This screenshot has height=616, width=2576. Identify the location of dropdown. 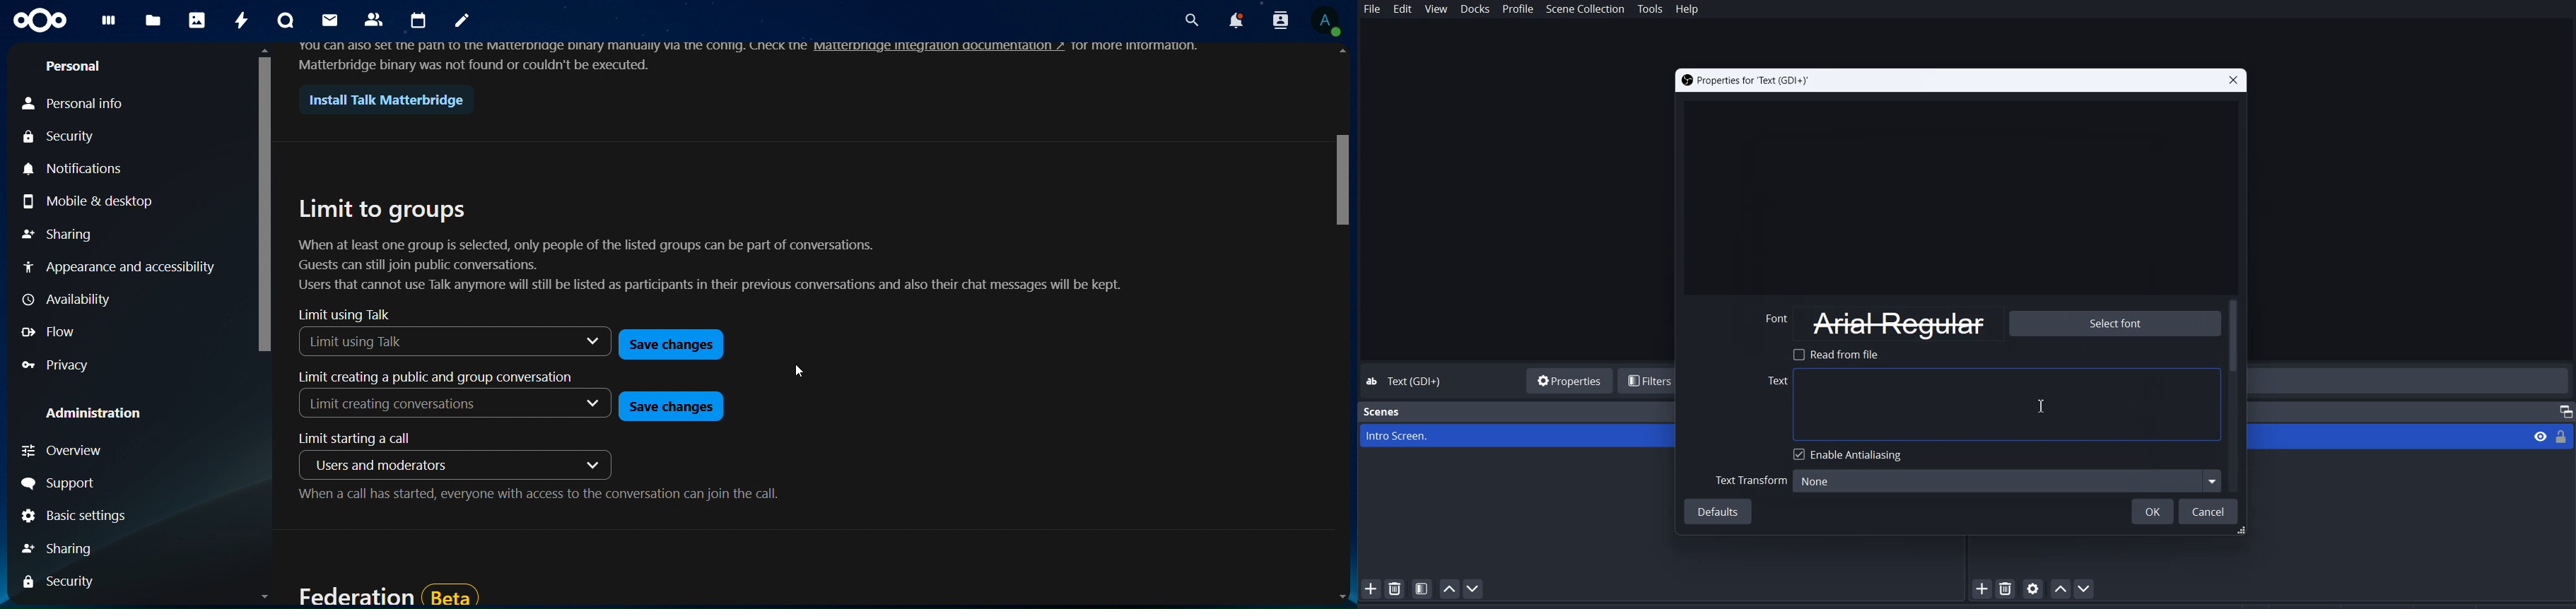
(581, 341).